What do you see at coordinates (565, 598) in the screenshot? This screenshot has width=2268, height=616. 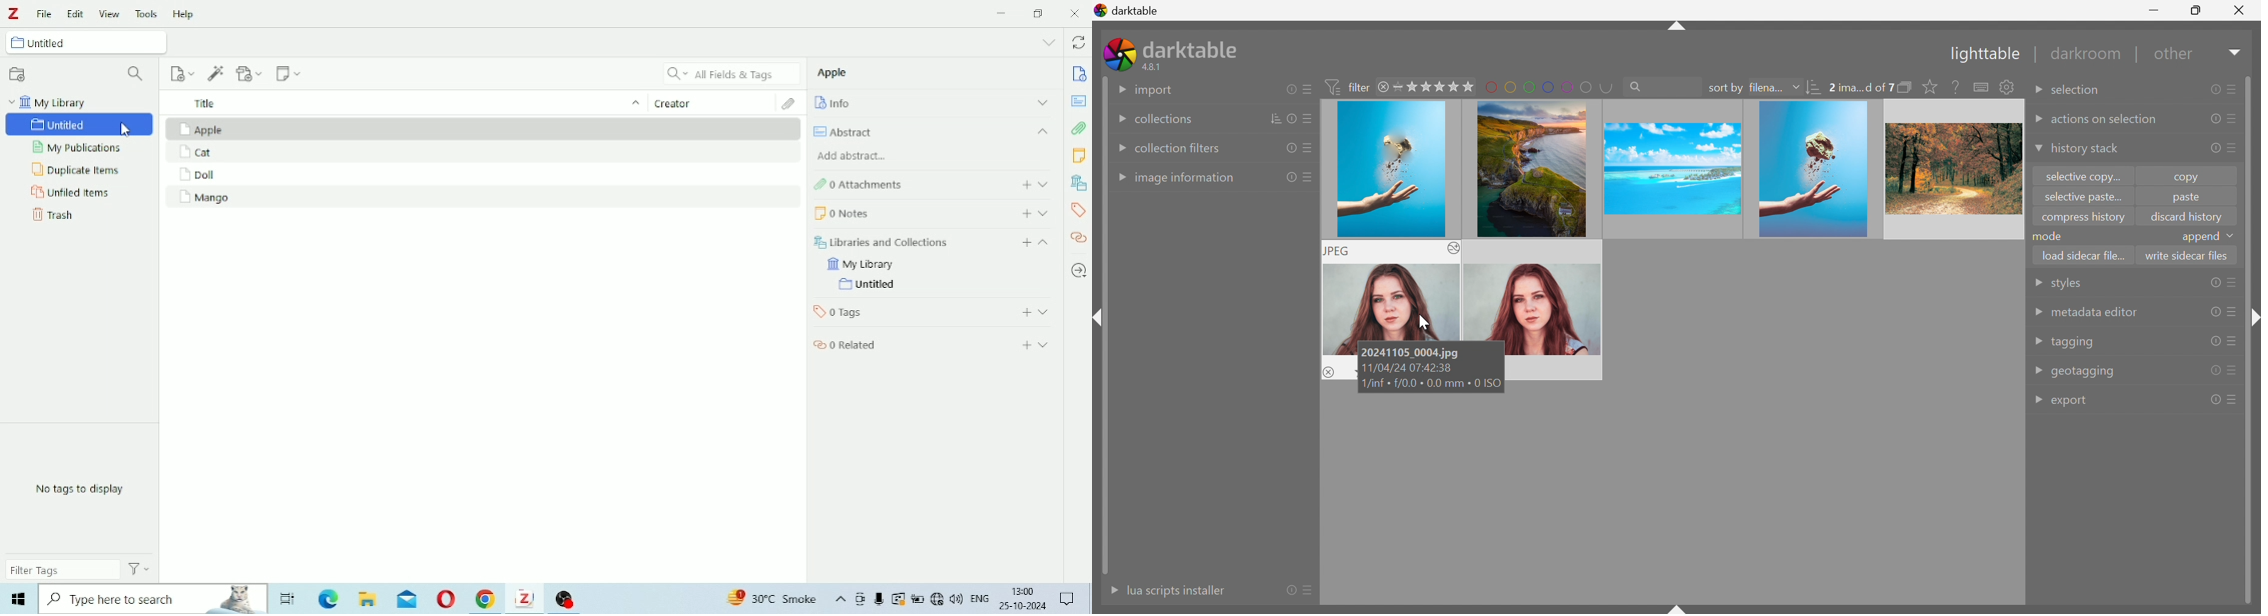 I see `` at bounding box center [565, 598].